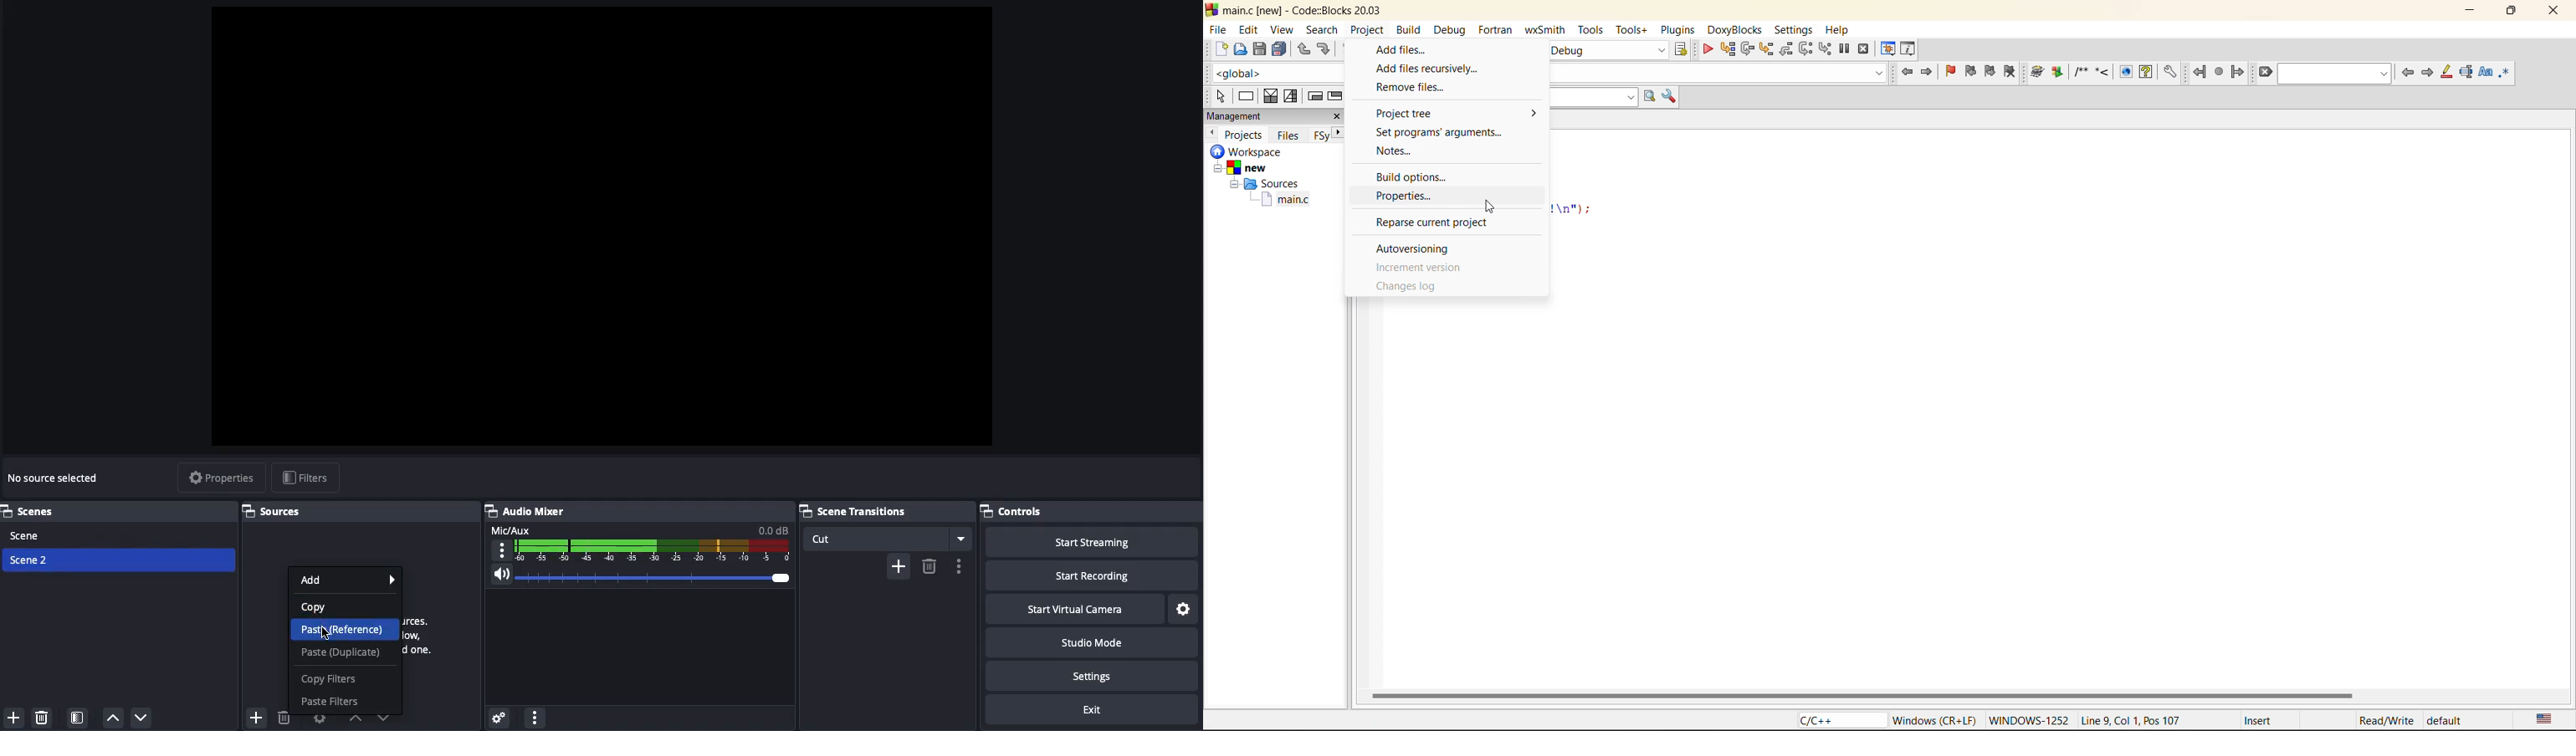 The width and height of the screenshot is (2576, 756). What do you see at coordinates (1719, 72) in the screenshot?
I see `code completion search` at bounding box center [1719, 72].